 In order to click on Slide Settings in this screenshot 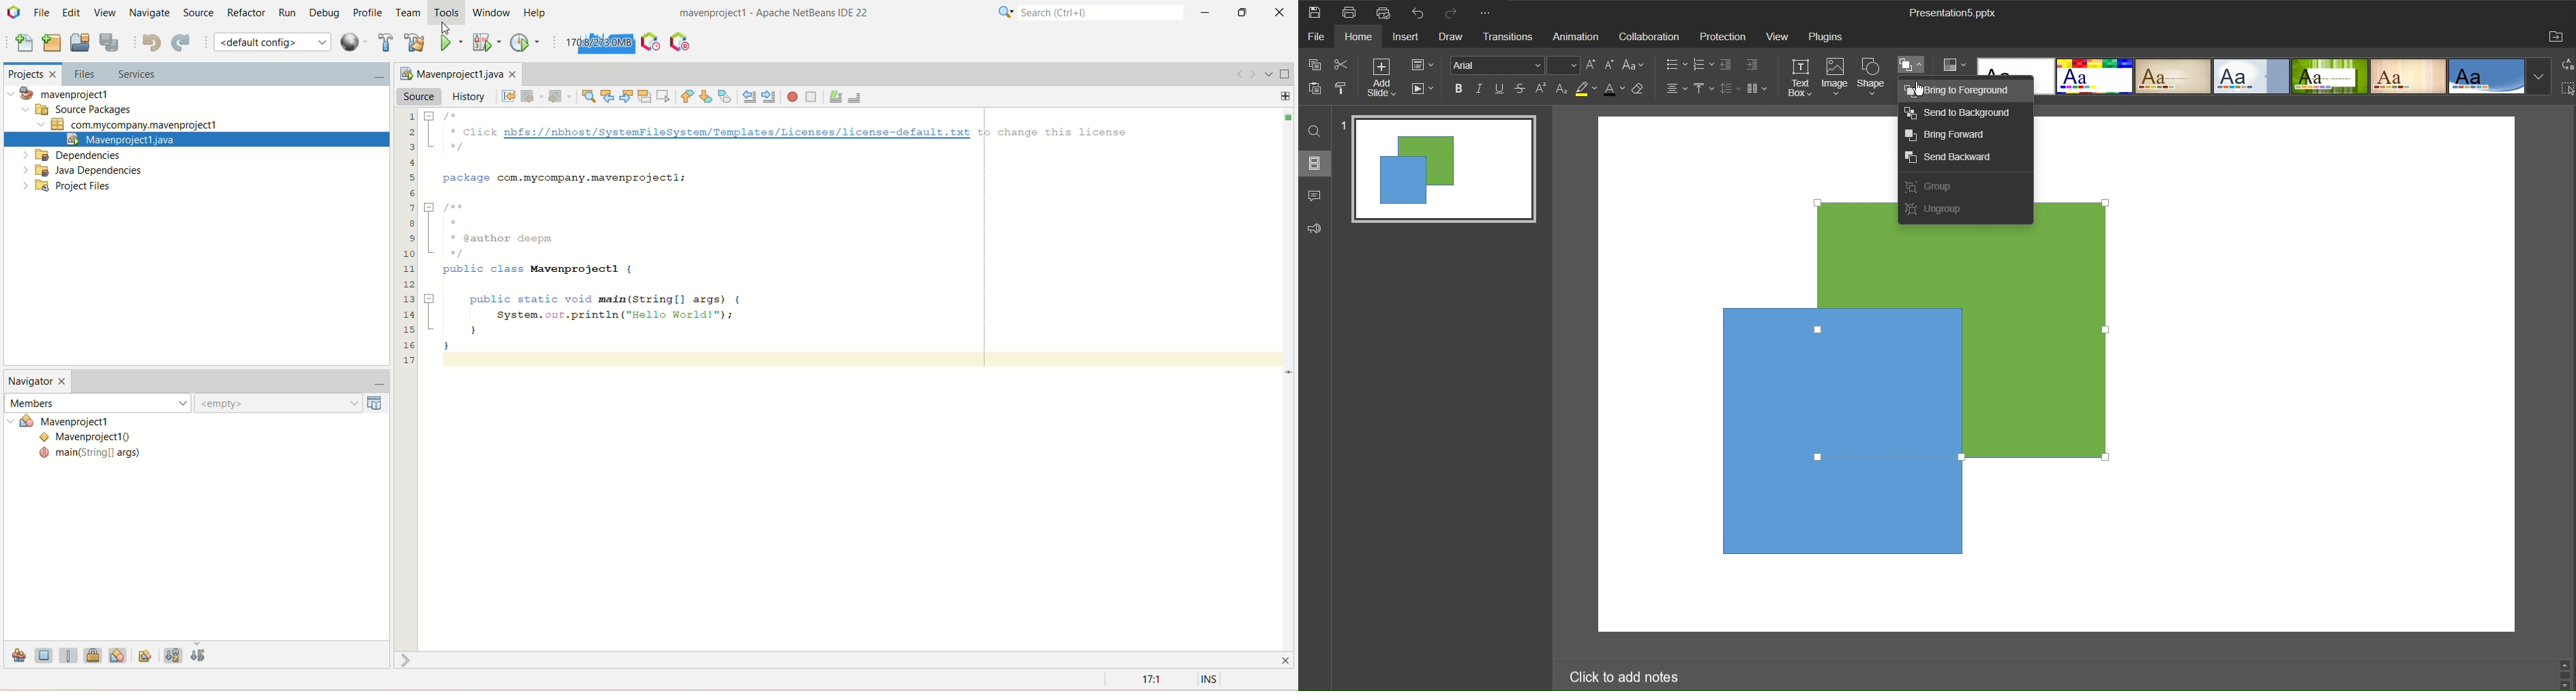, I will do `click(1422, 66)`.